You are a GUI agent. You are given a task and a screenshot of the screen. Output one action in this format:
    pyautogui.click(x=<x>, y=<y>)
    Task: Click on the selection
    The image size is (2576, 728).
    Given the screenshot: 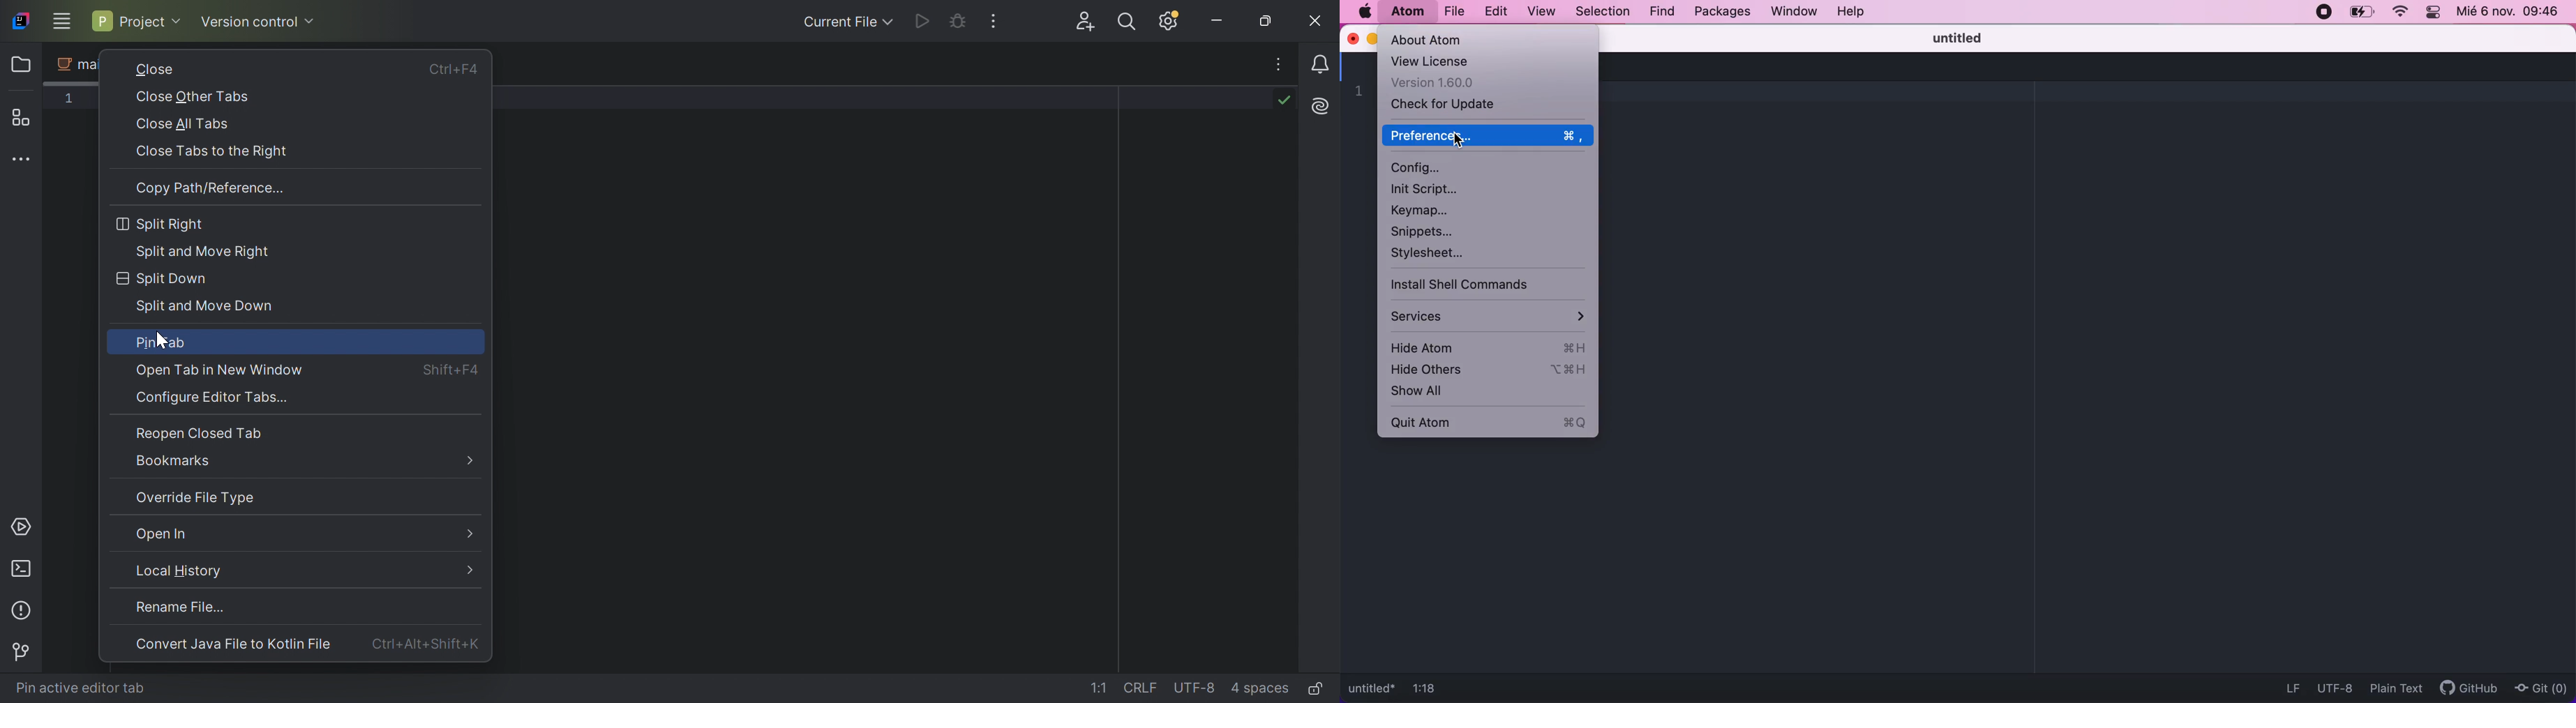 What is the action you would take?
    pyautogui.click(x=1602, y=12)
    